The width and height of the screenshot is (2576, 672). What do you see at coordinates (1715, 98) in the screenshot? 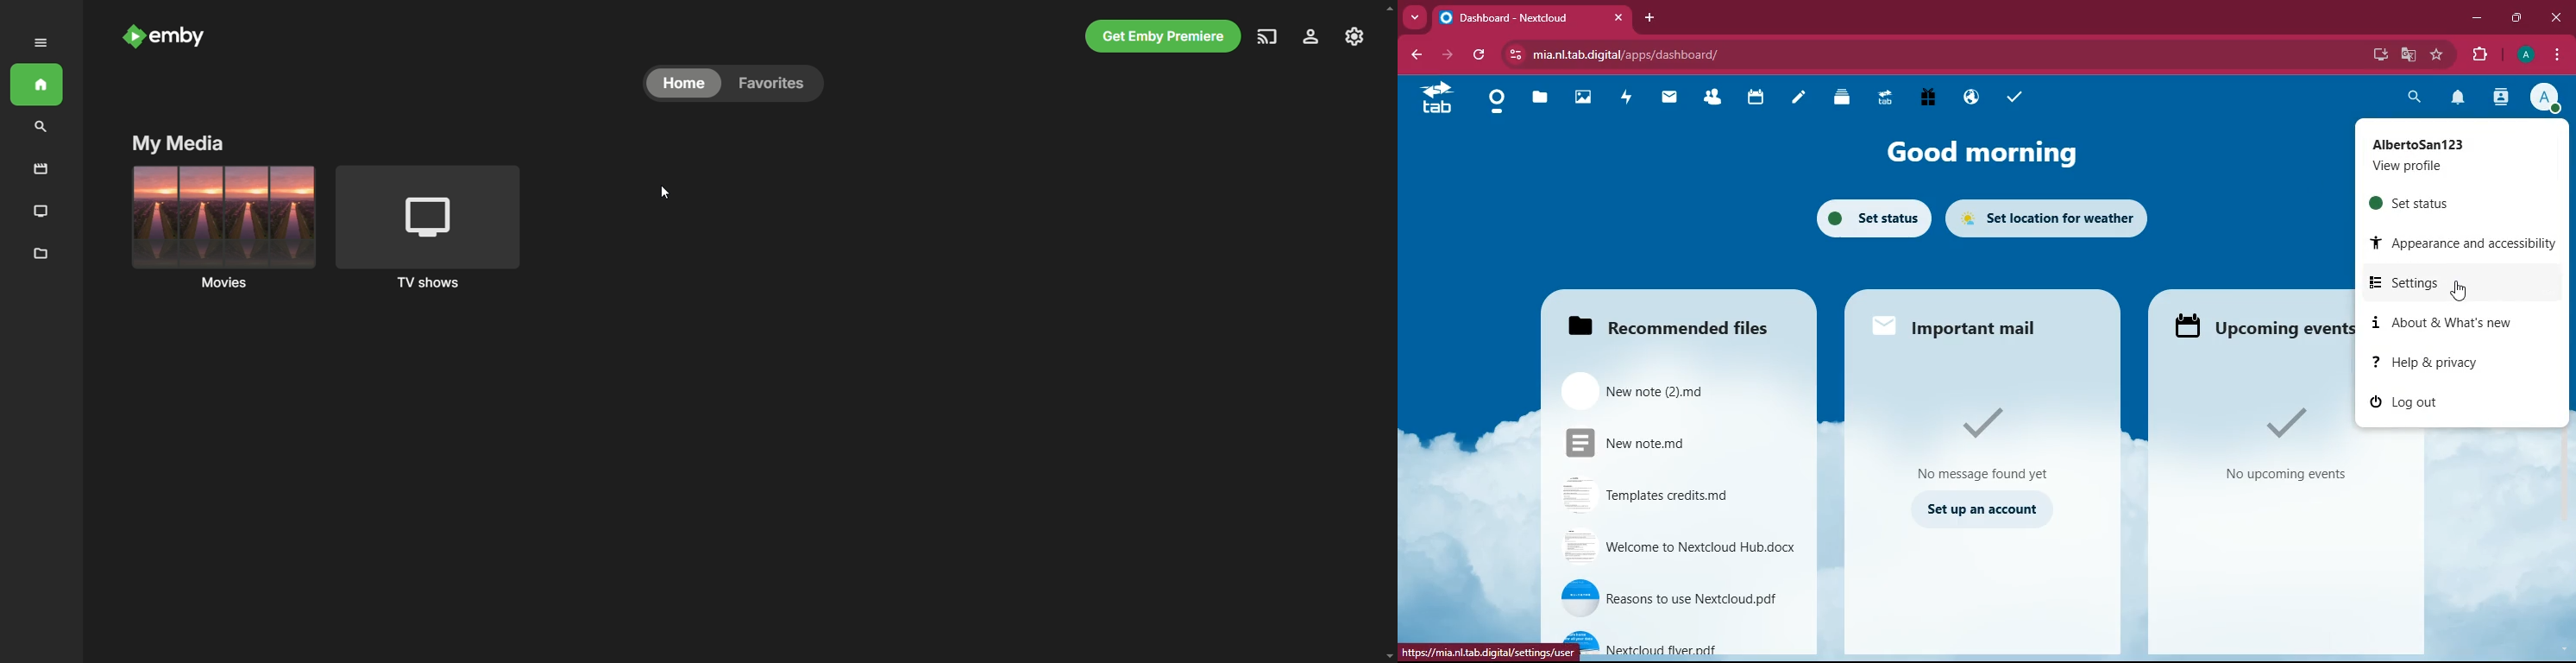
I see `Contacts` at bounding box center [1715, 98].